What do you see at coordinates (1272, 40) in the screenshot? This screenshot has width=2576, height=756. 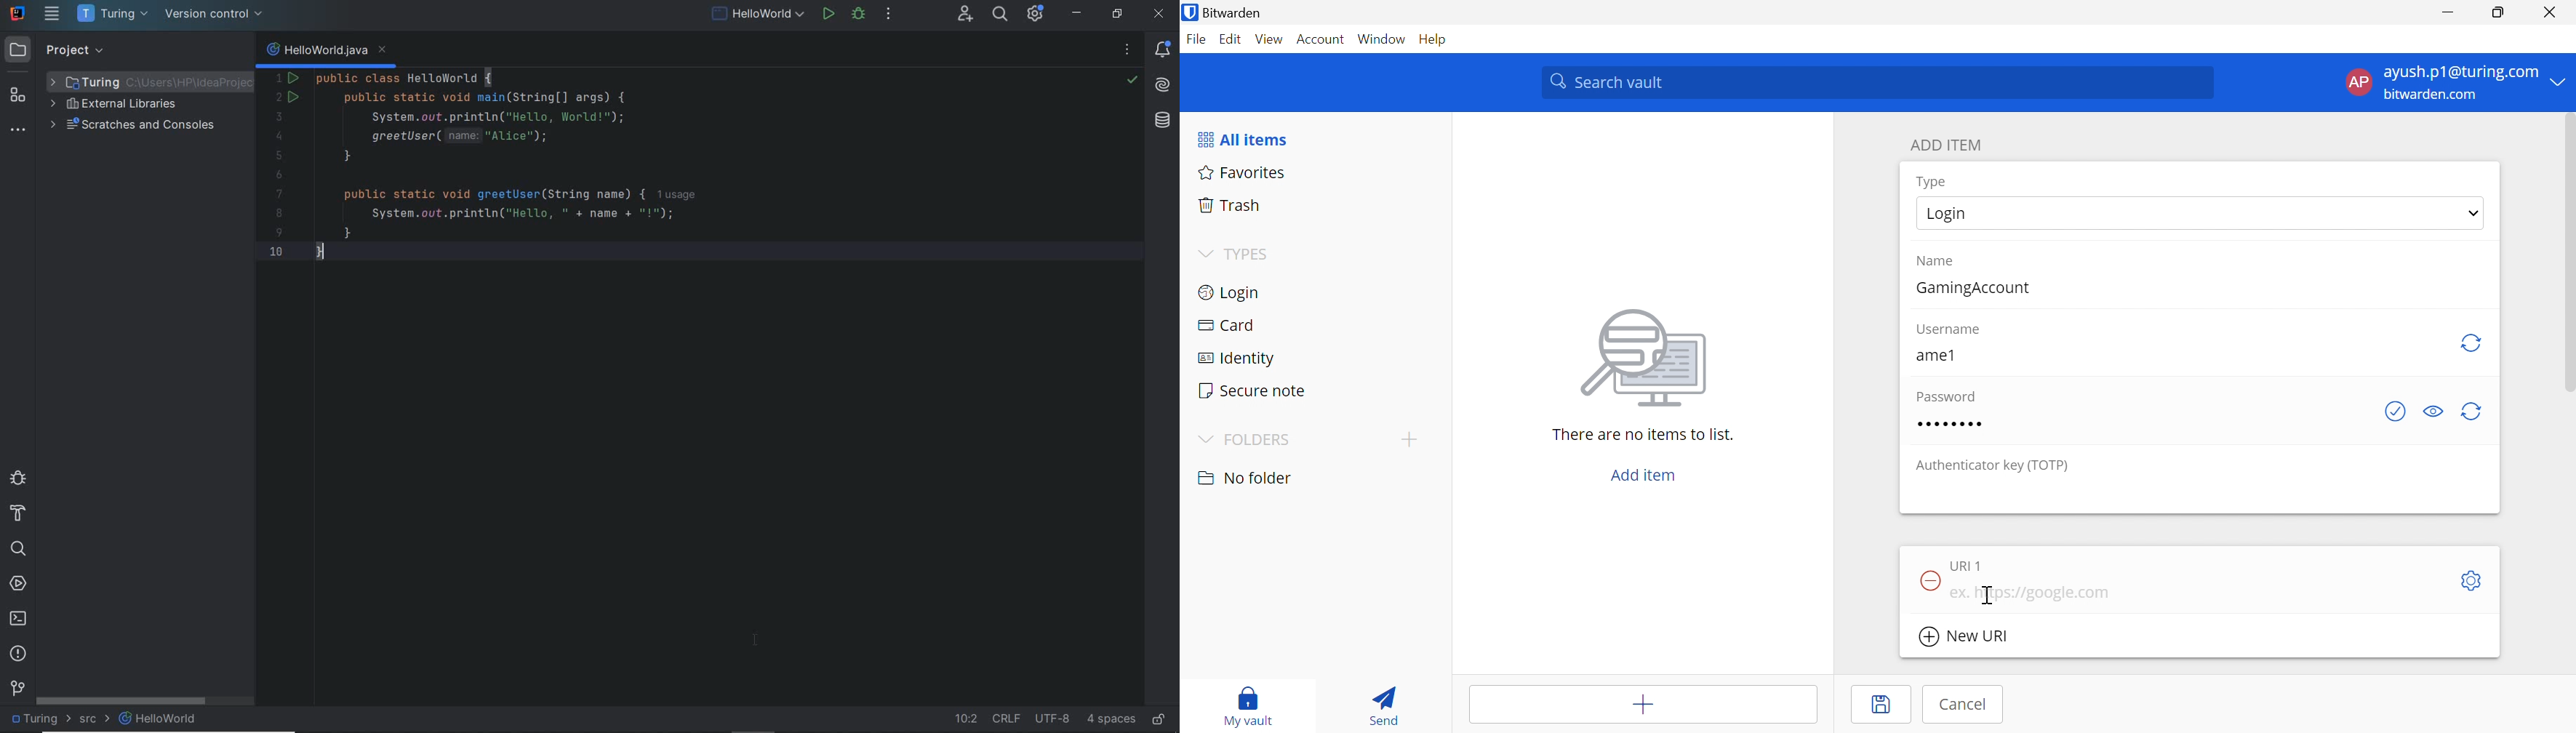 I see `View` at bounding box center [1272, 40].